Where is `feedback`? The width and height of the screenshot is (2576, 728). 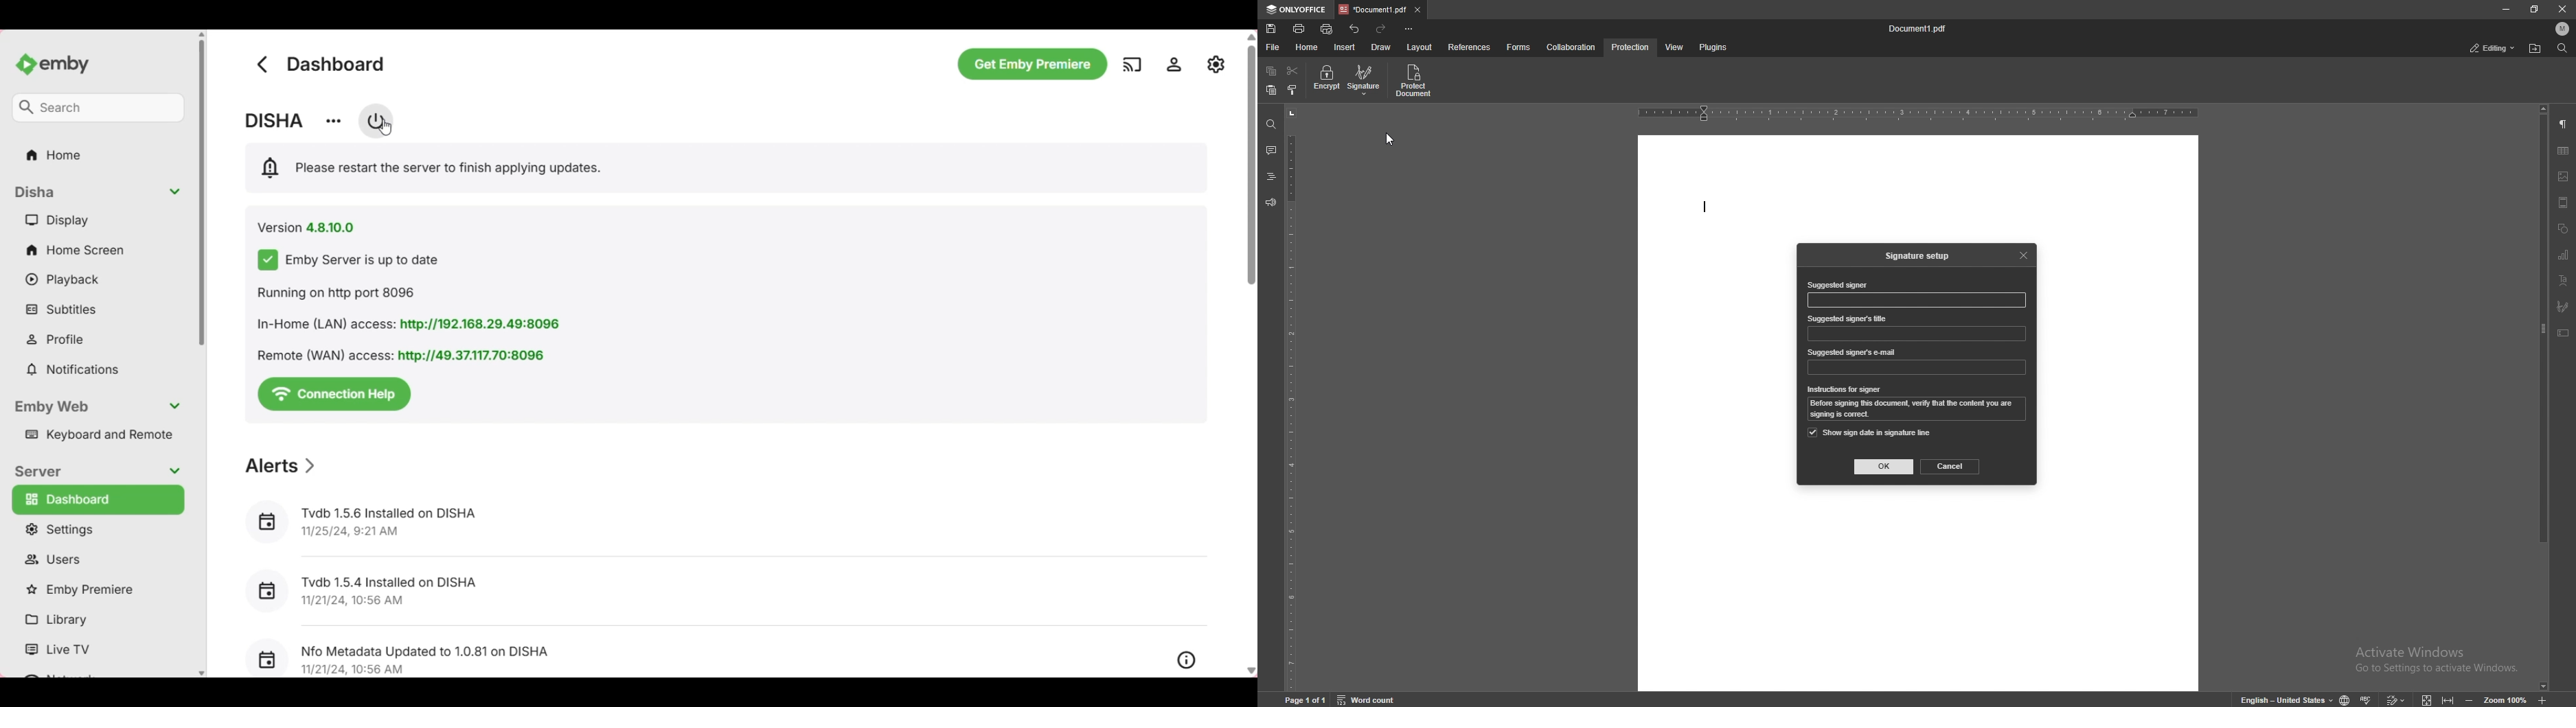 feedback is located at coordinates (1270, 202).